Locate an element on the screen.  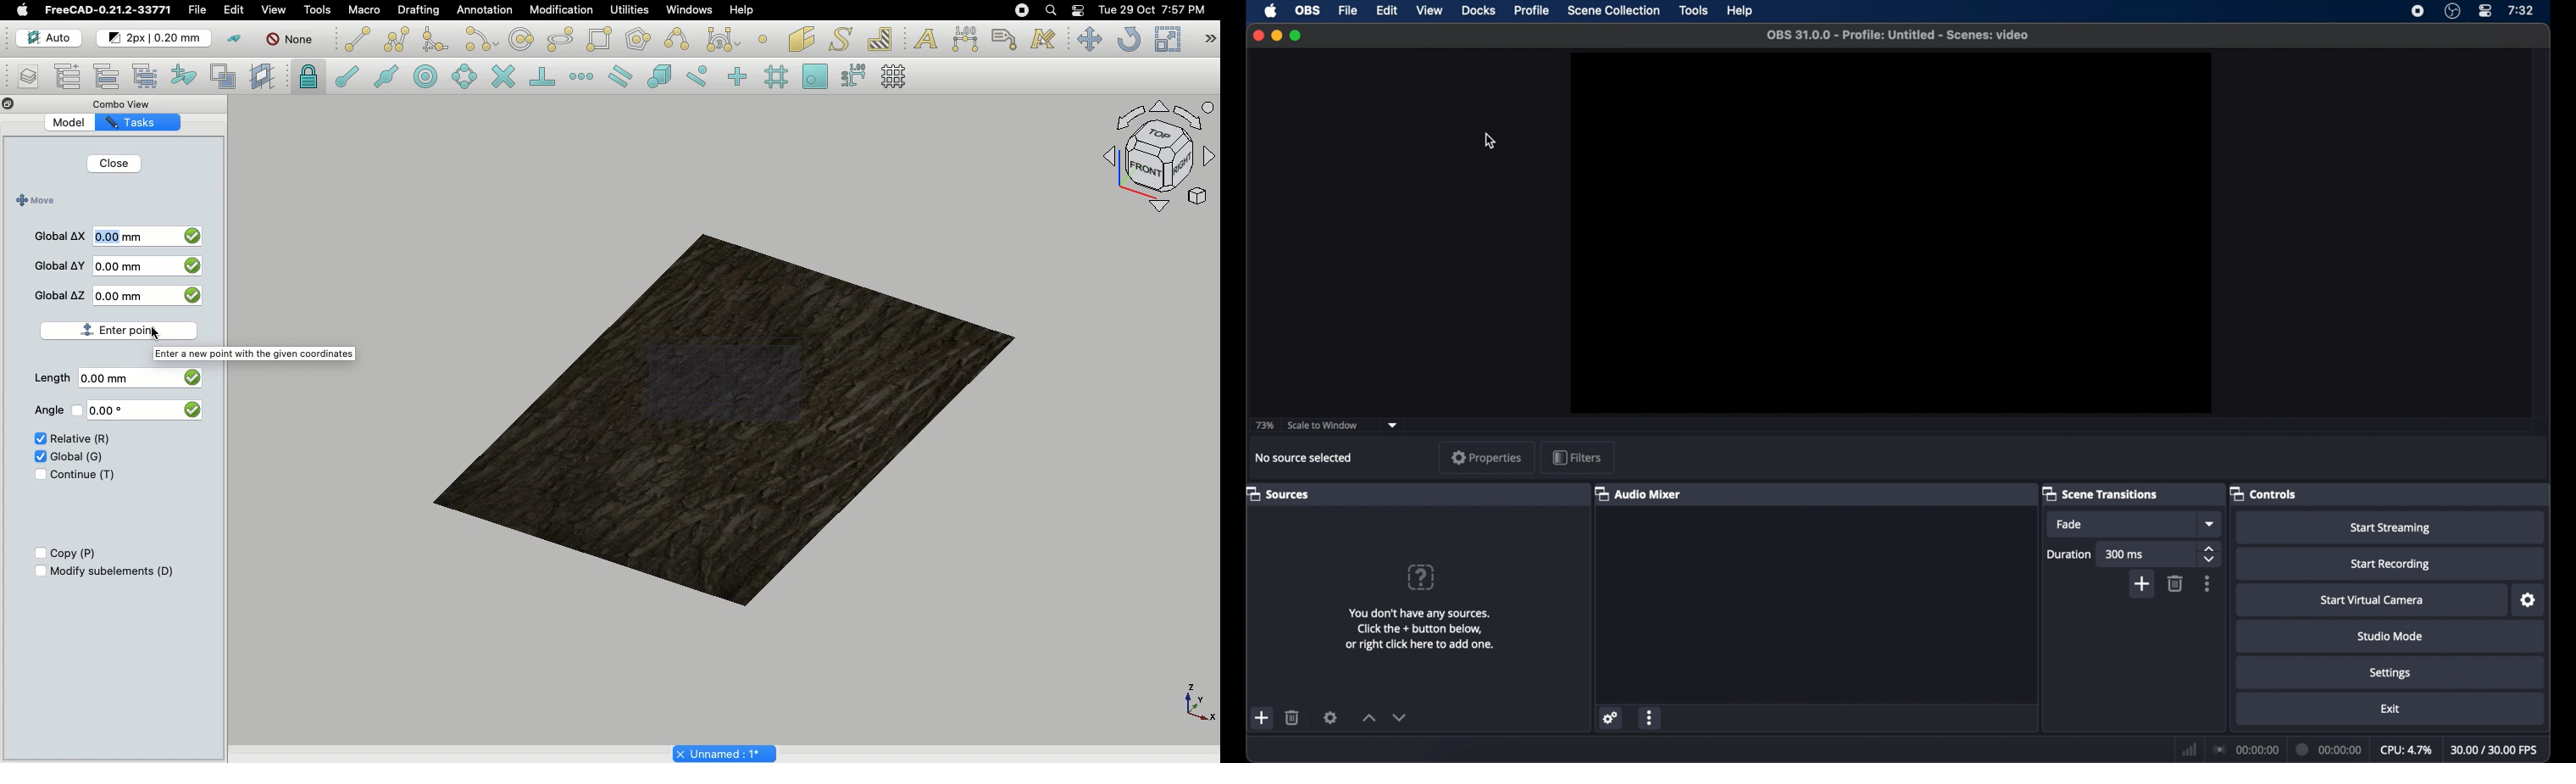
Tasks is located at coordinates (147, 121).